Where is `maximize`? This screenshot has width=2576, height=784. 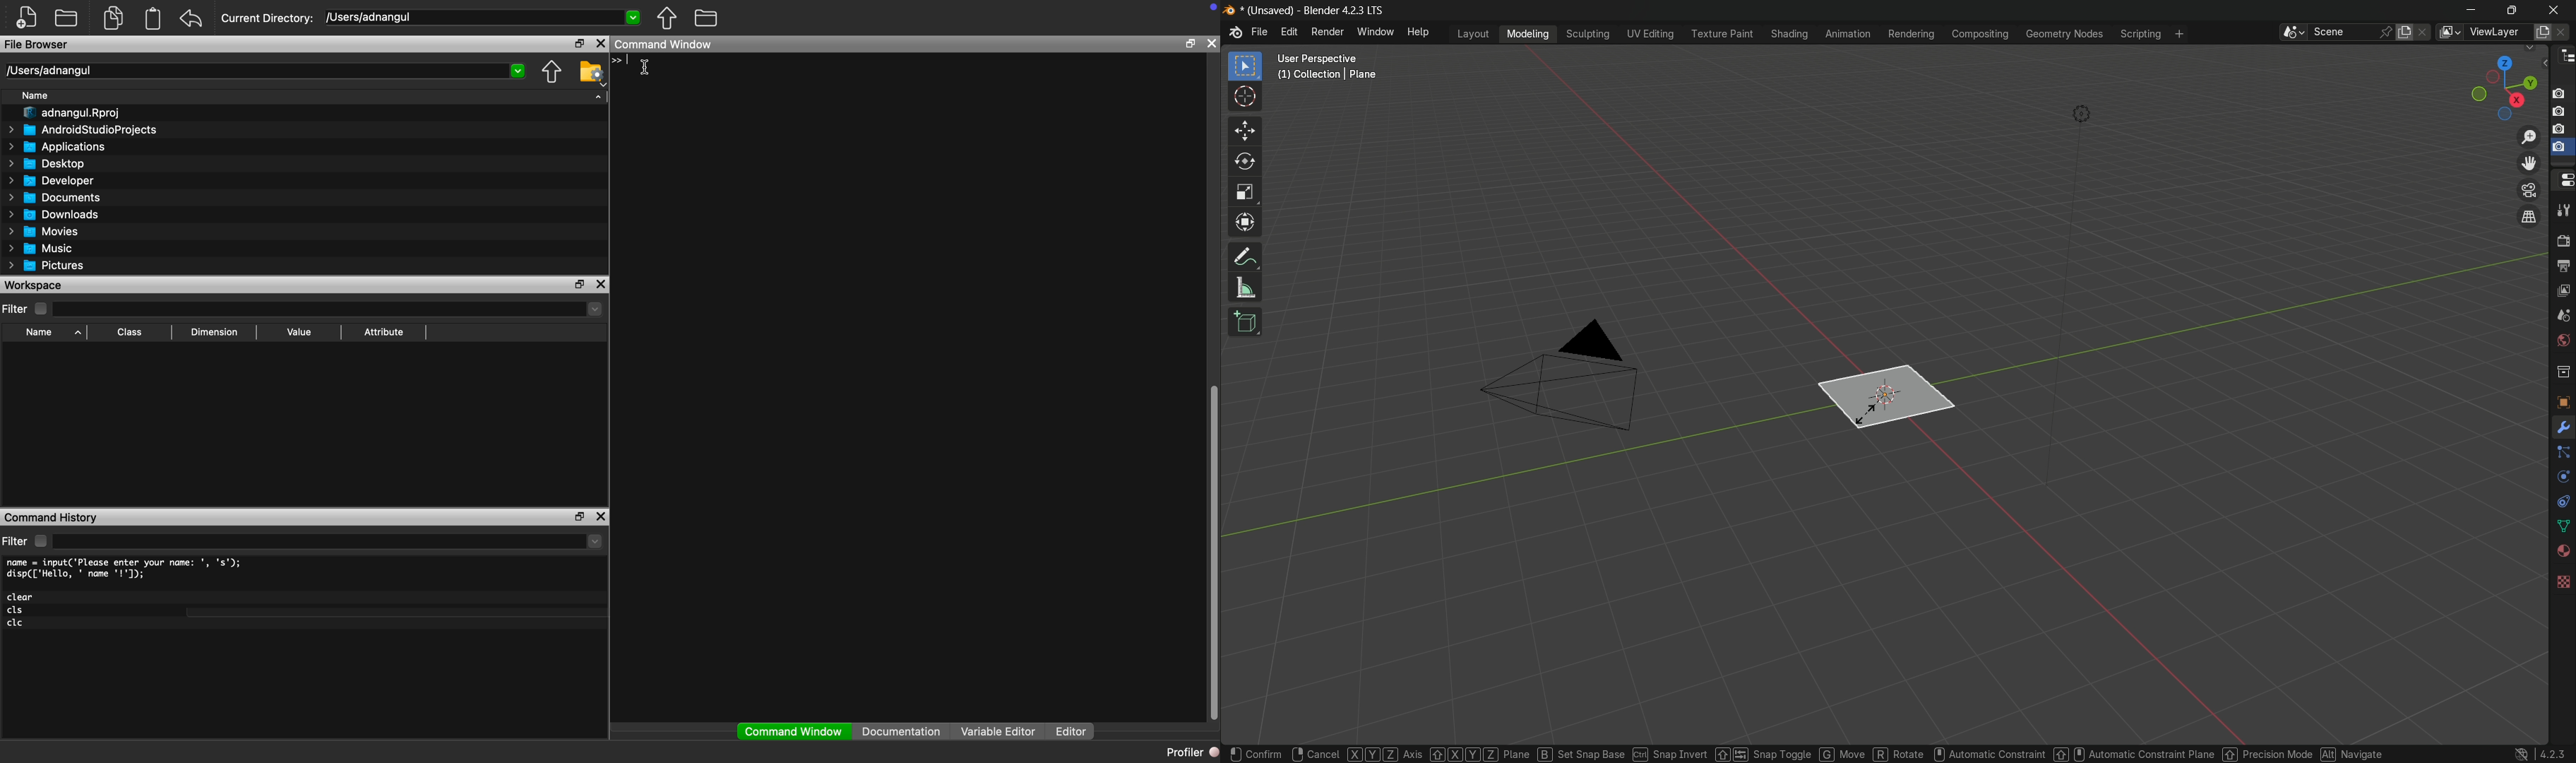
maximize is located at coordinates (577, 45).